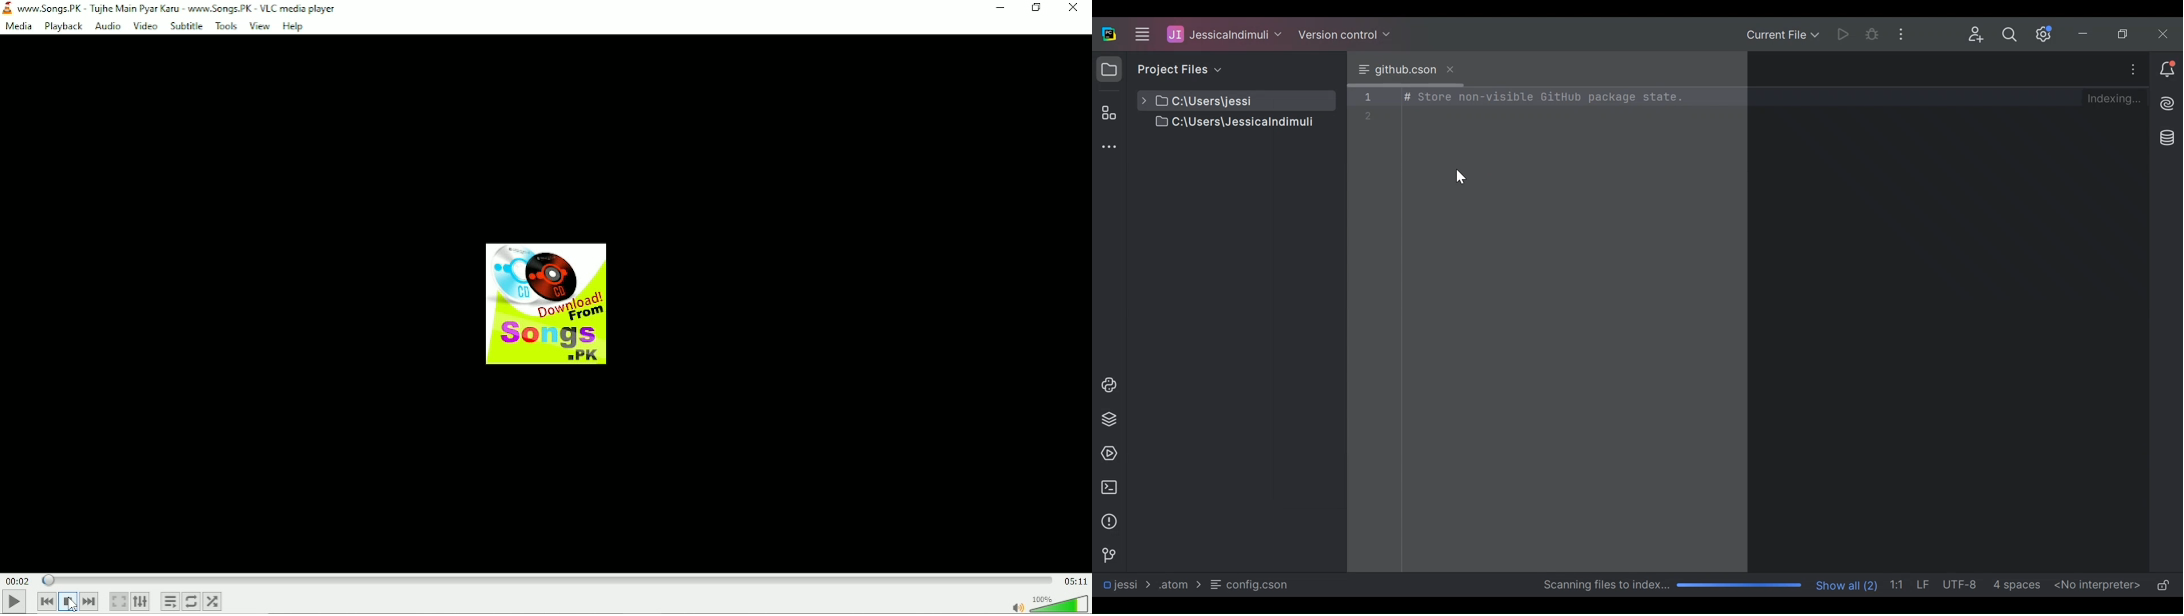 The height and width of the screenshot is (616, 2184). I want to click on Minimize, so click(1002, 8).